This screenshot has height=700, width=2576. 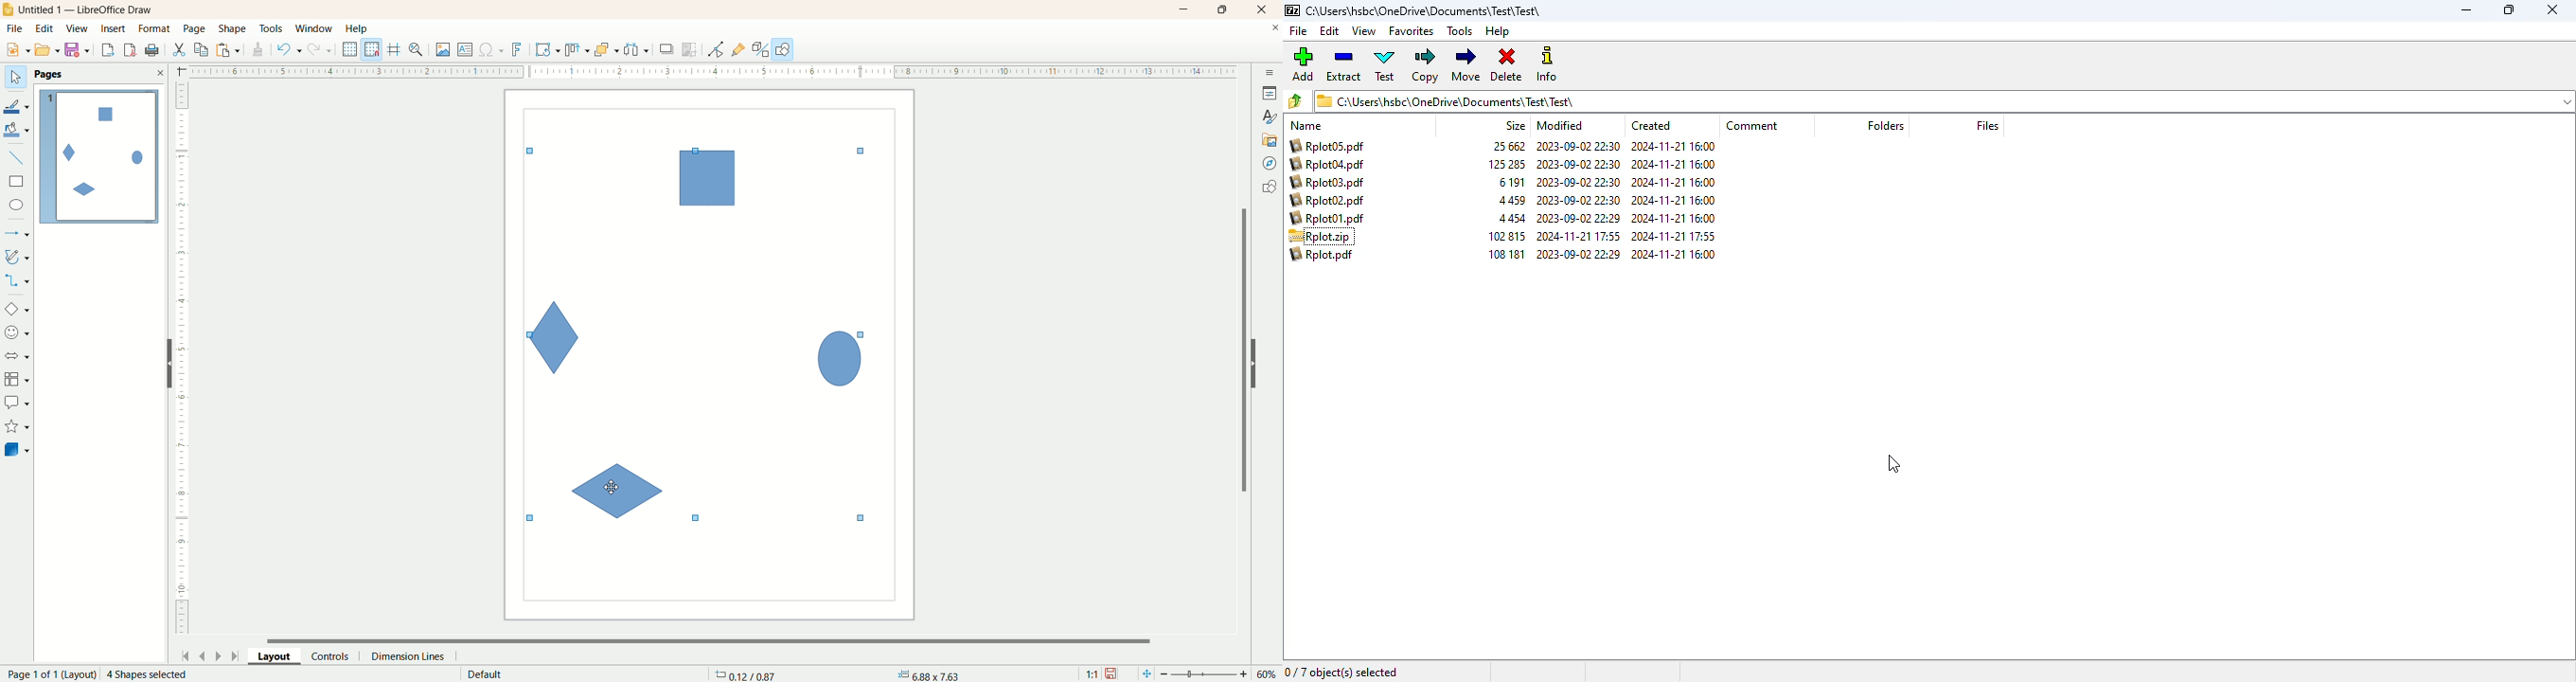 I want to click on shape, so click(x=233, y=29).